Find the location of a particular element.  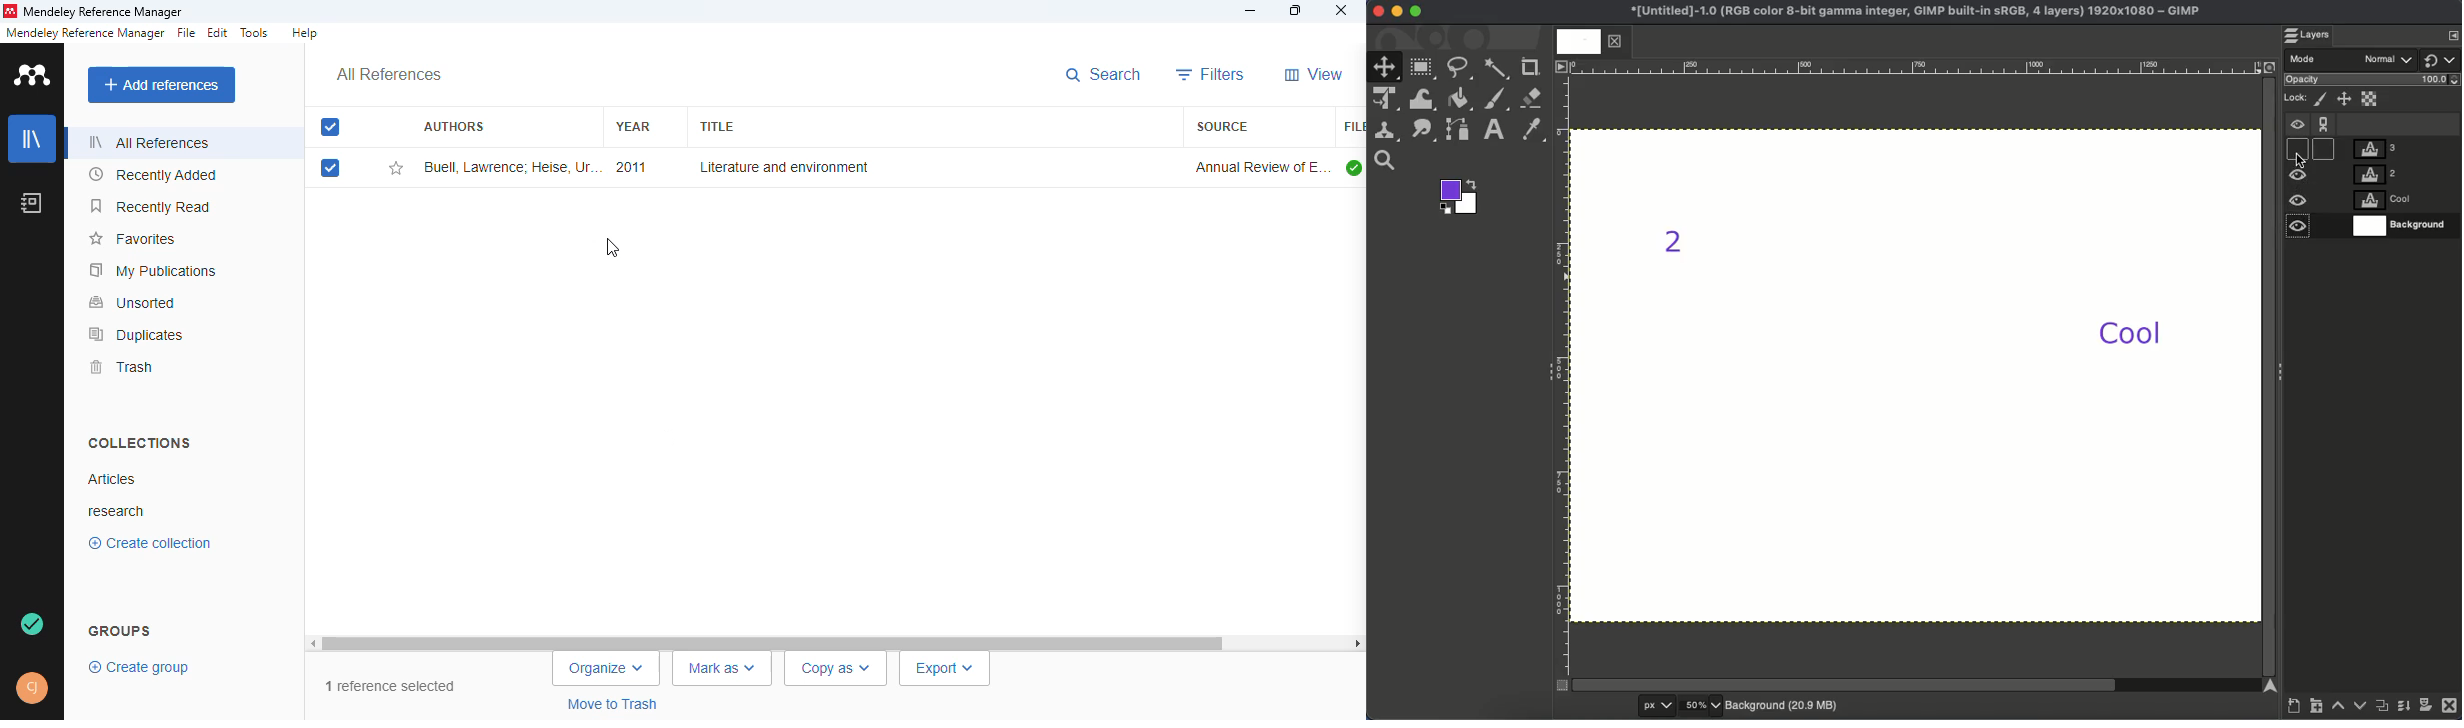

add references is located at coordinates (161, 85).